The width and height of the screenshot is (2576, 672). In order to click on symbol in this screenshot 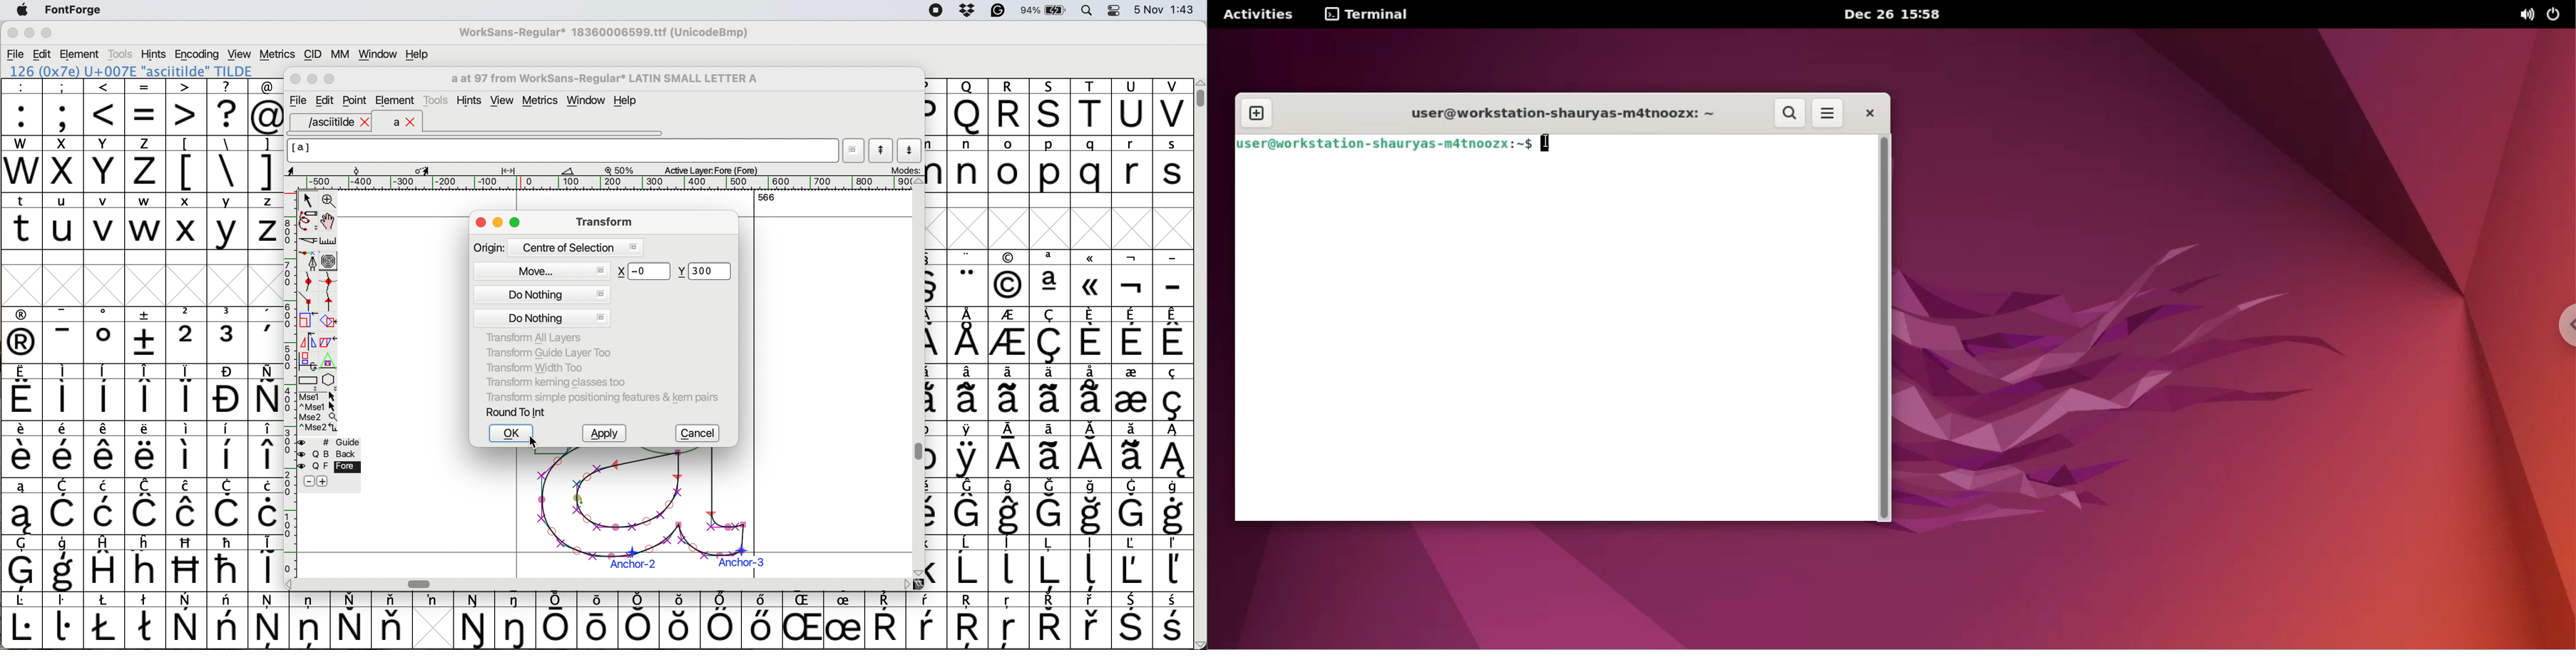, I will do `click(66, 507)`.